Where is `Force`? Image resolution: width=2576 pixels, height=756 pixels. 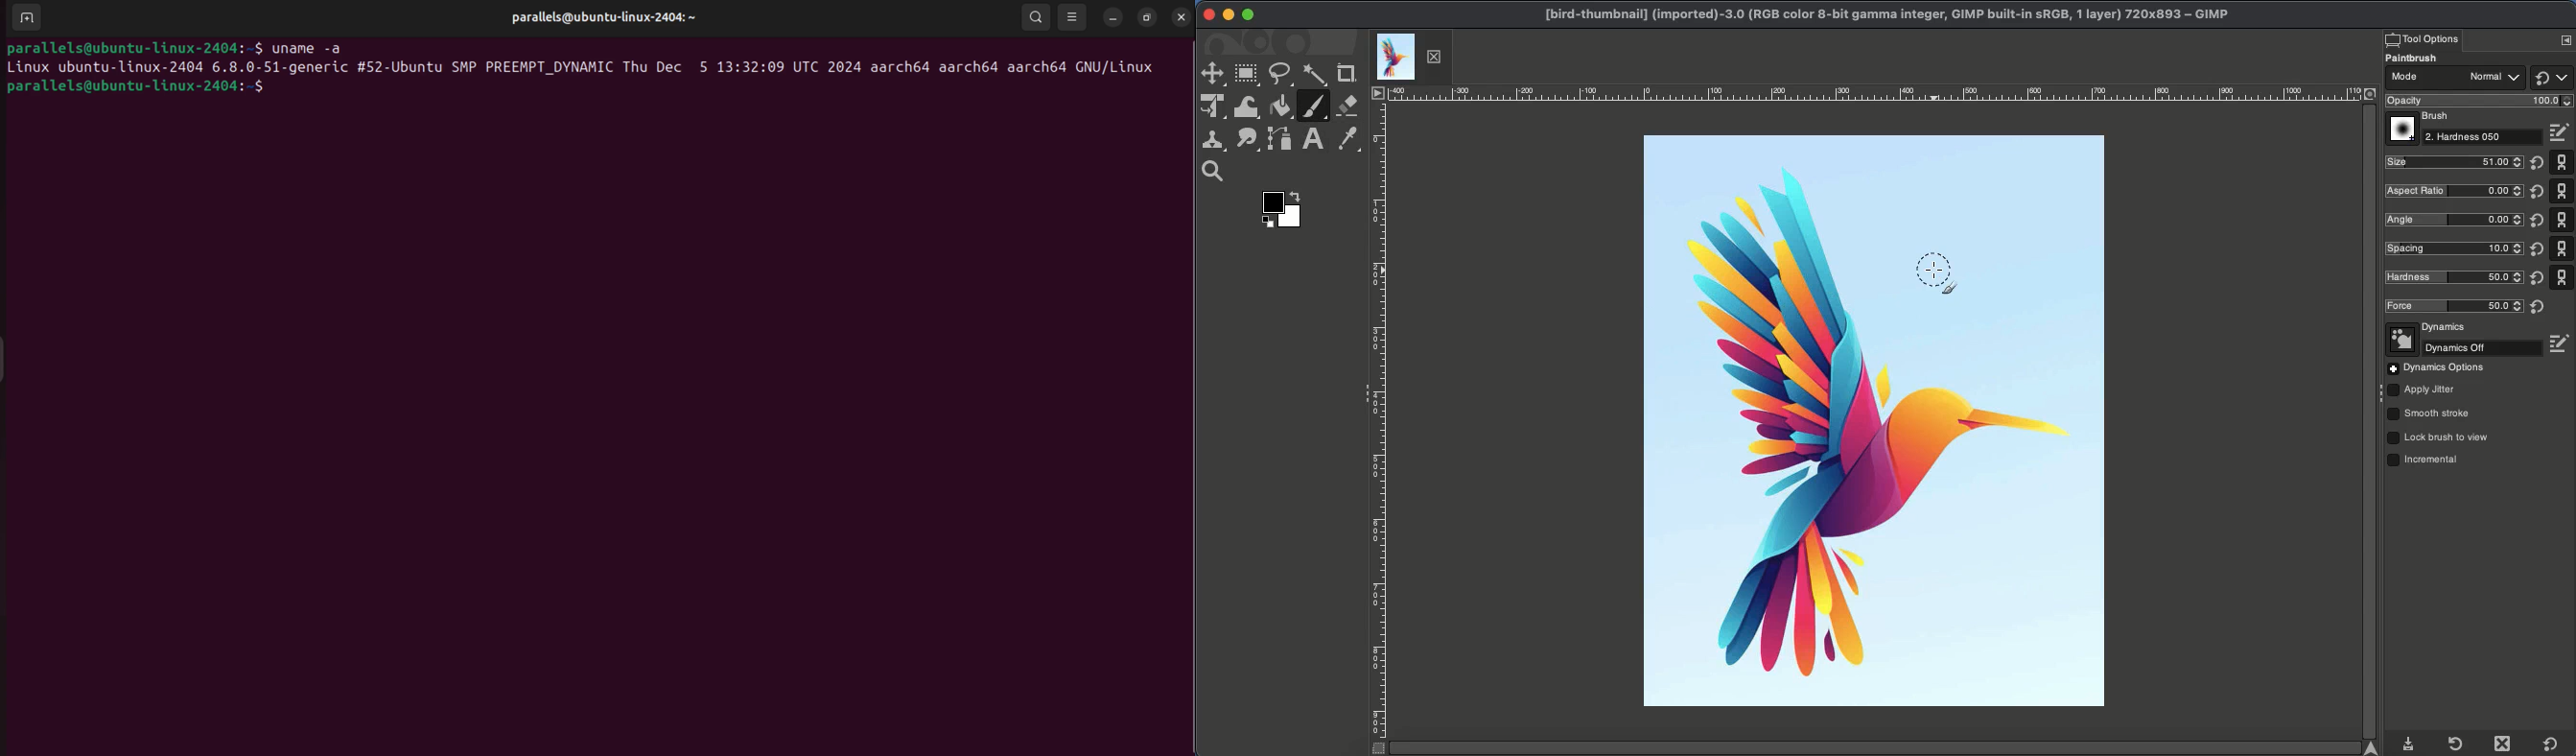 Force is located at coordinates (2453, 307).